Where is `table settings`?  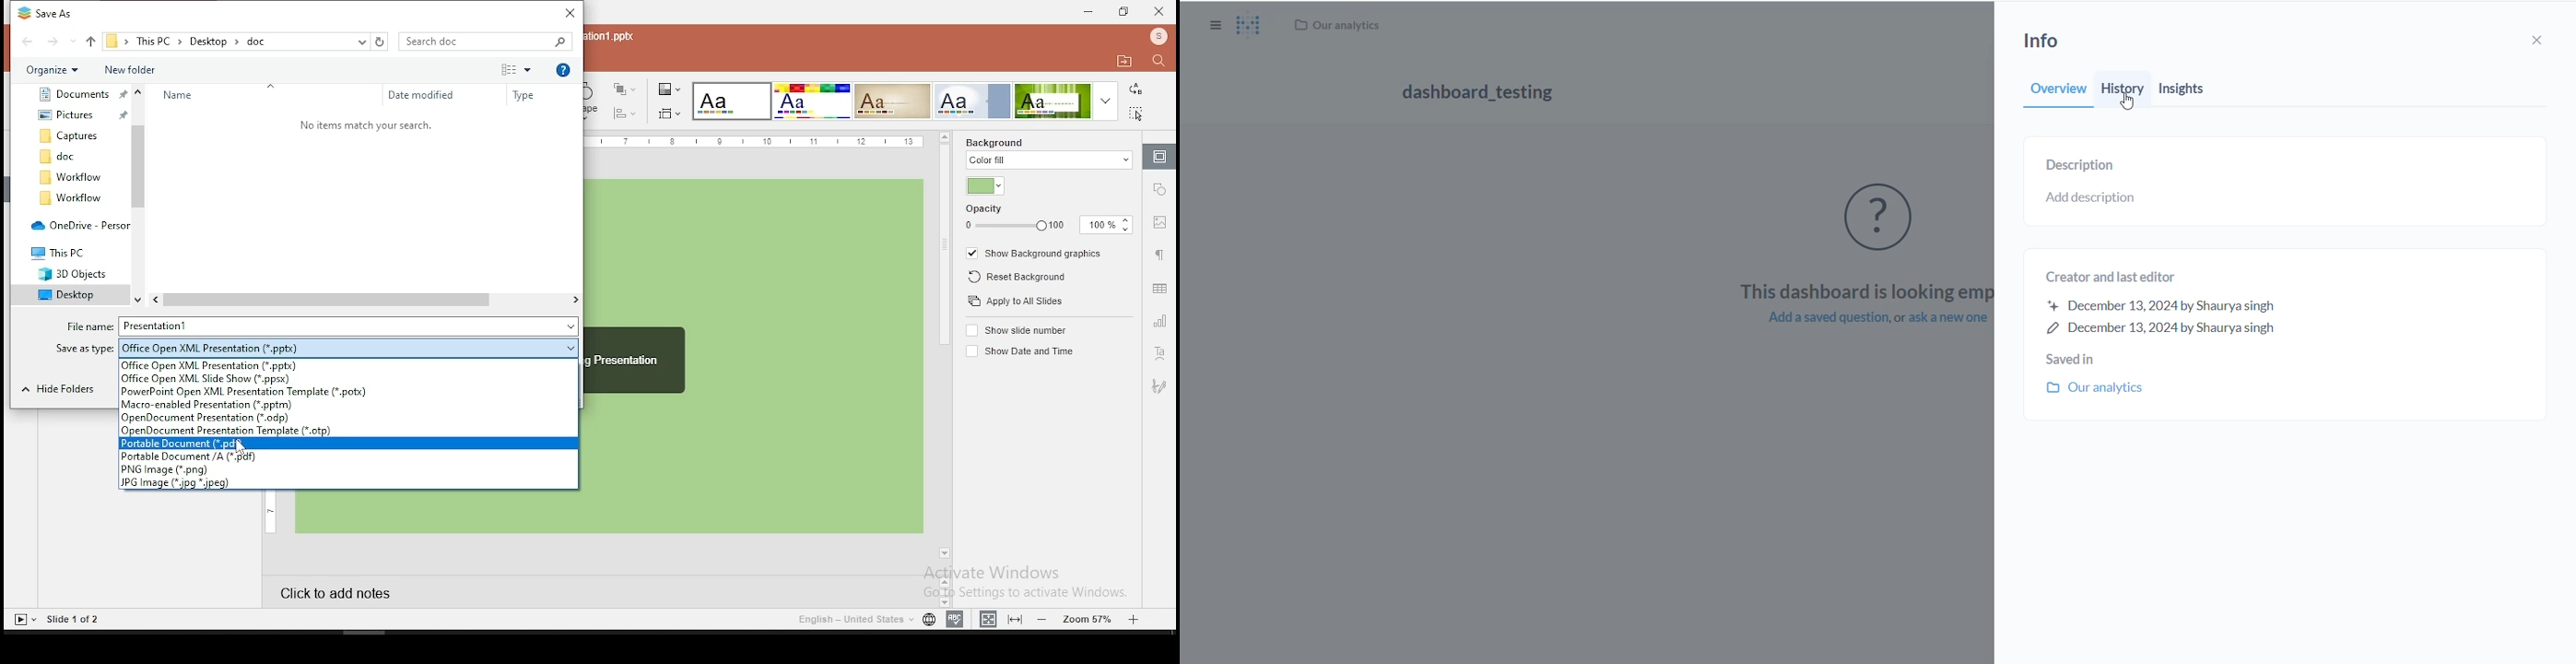 table settings is located at coordinates (1158, 288).